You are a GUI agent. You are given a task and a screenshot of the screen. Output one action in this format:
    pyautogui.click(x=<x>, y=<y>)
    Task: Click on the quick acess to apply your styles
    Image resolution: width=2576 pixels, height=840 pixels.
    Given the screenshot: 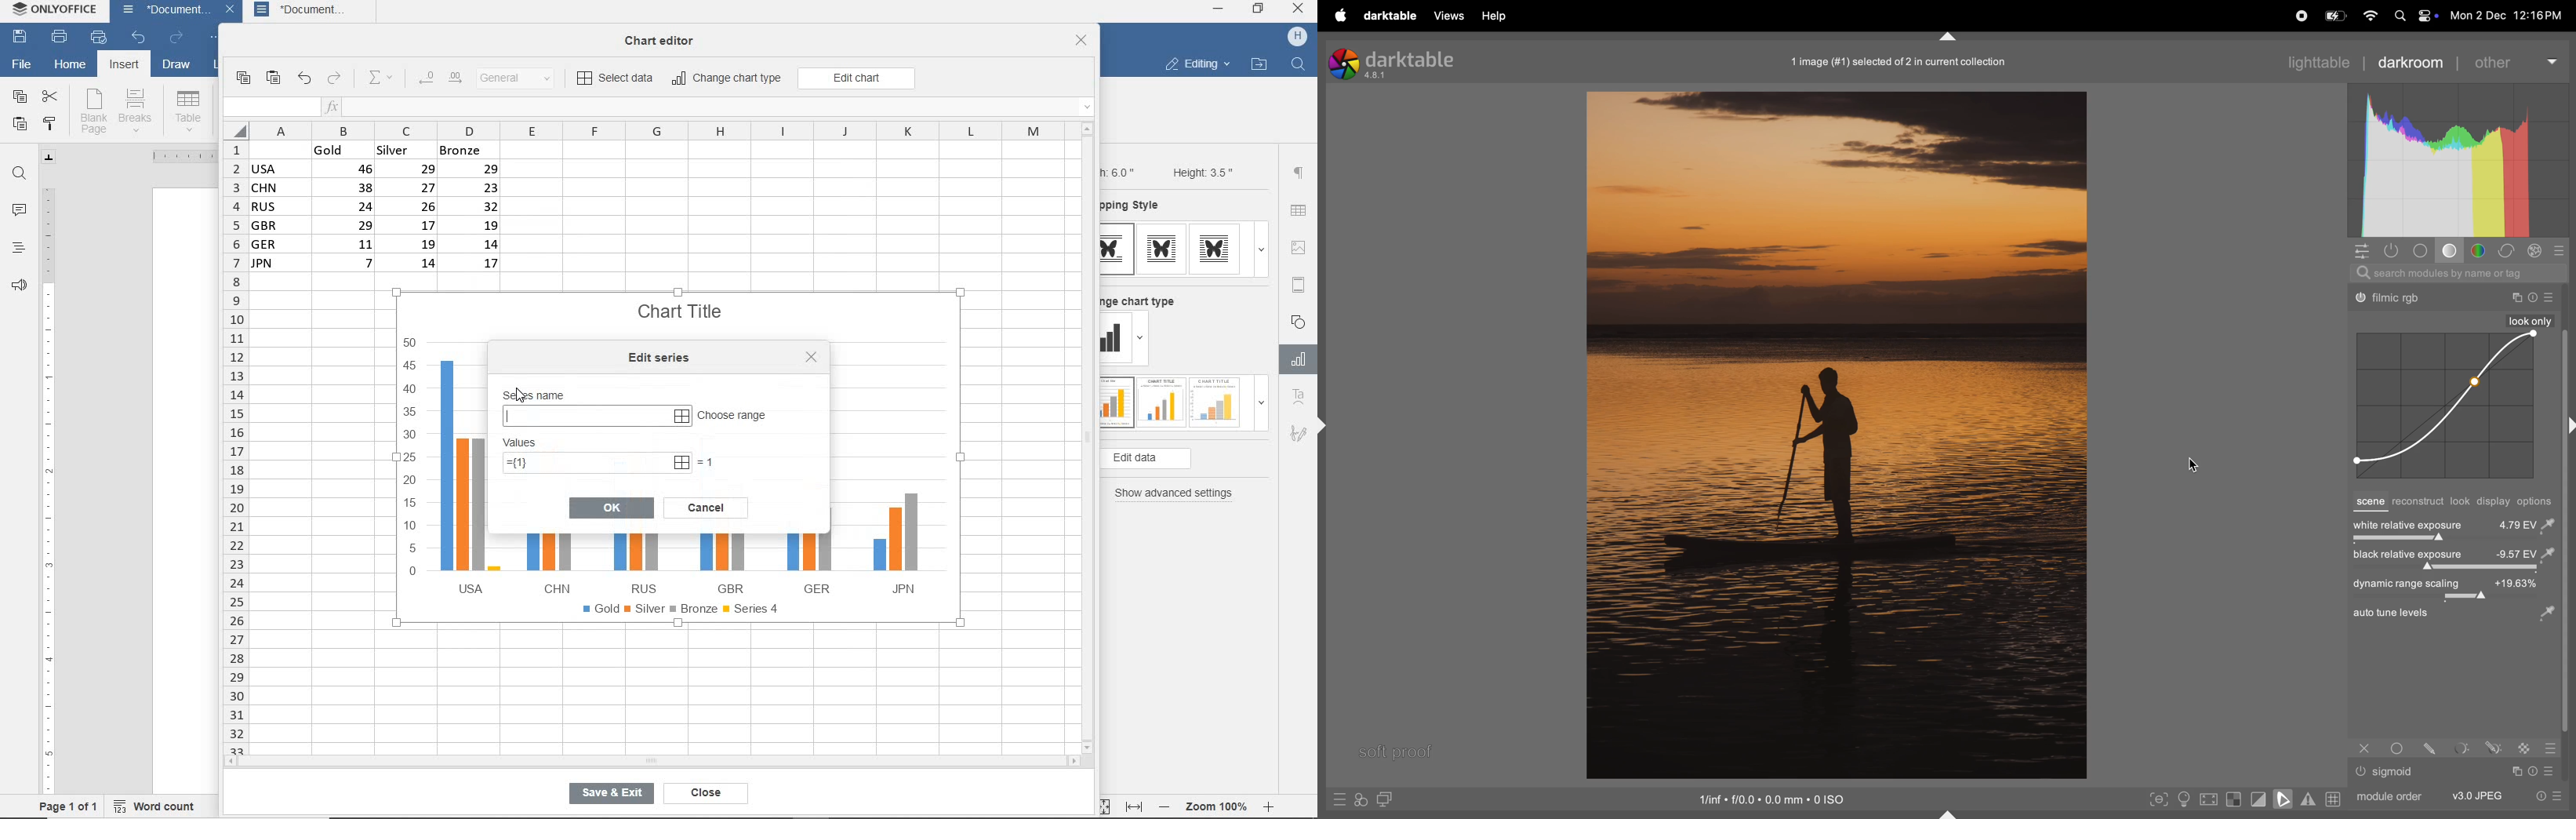 What is the action you would take?
    pyautogui.click(x=1359, y=800)
    